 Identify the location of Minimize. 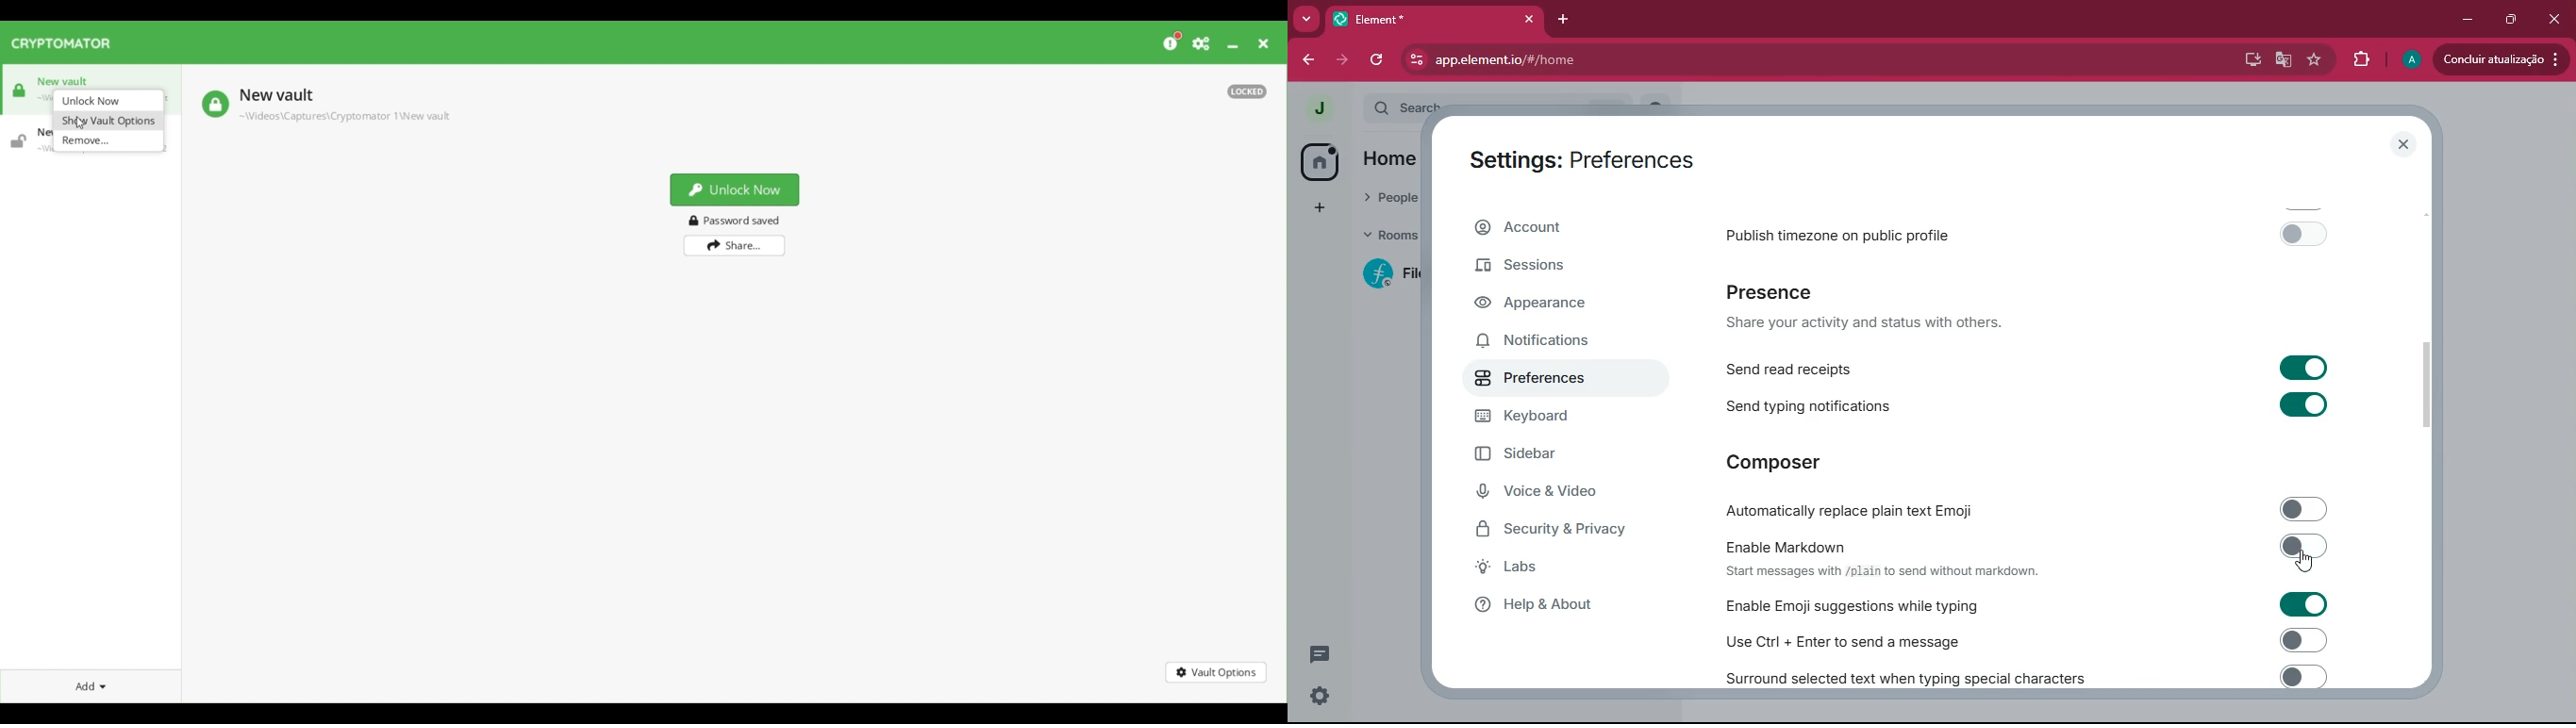
(1233, 46).